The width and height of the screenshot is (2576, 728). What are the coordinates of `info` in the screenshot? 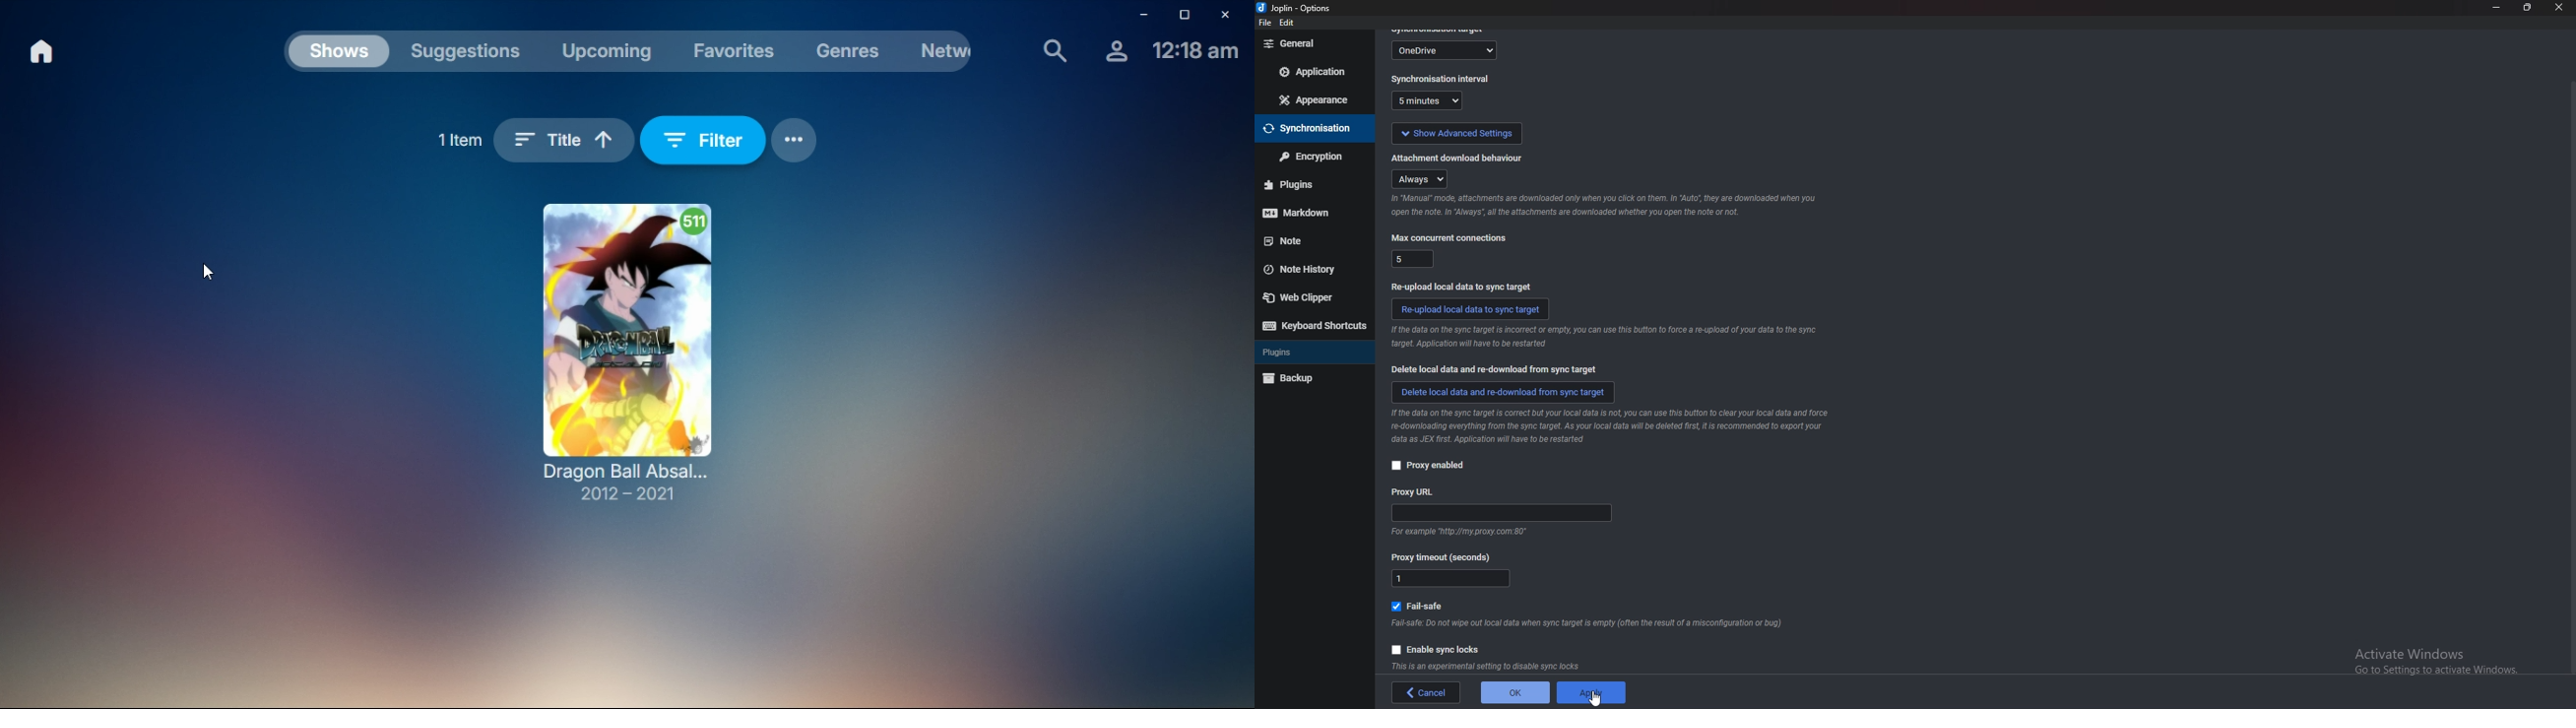 It's located at (1619, 426).